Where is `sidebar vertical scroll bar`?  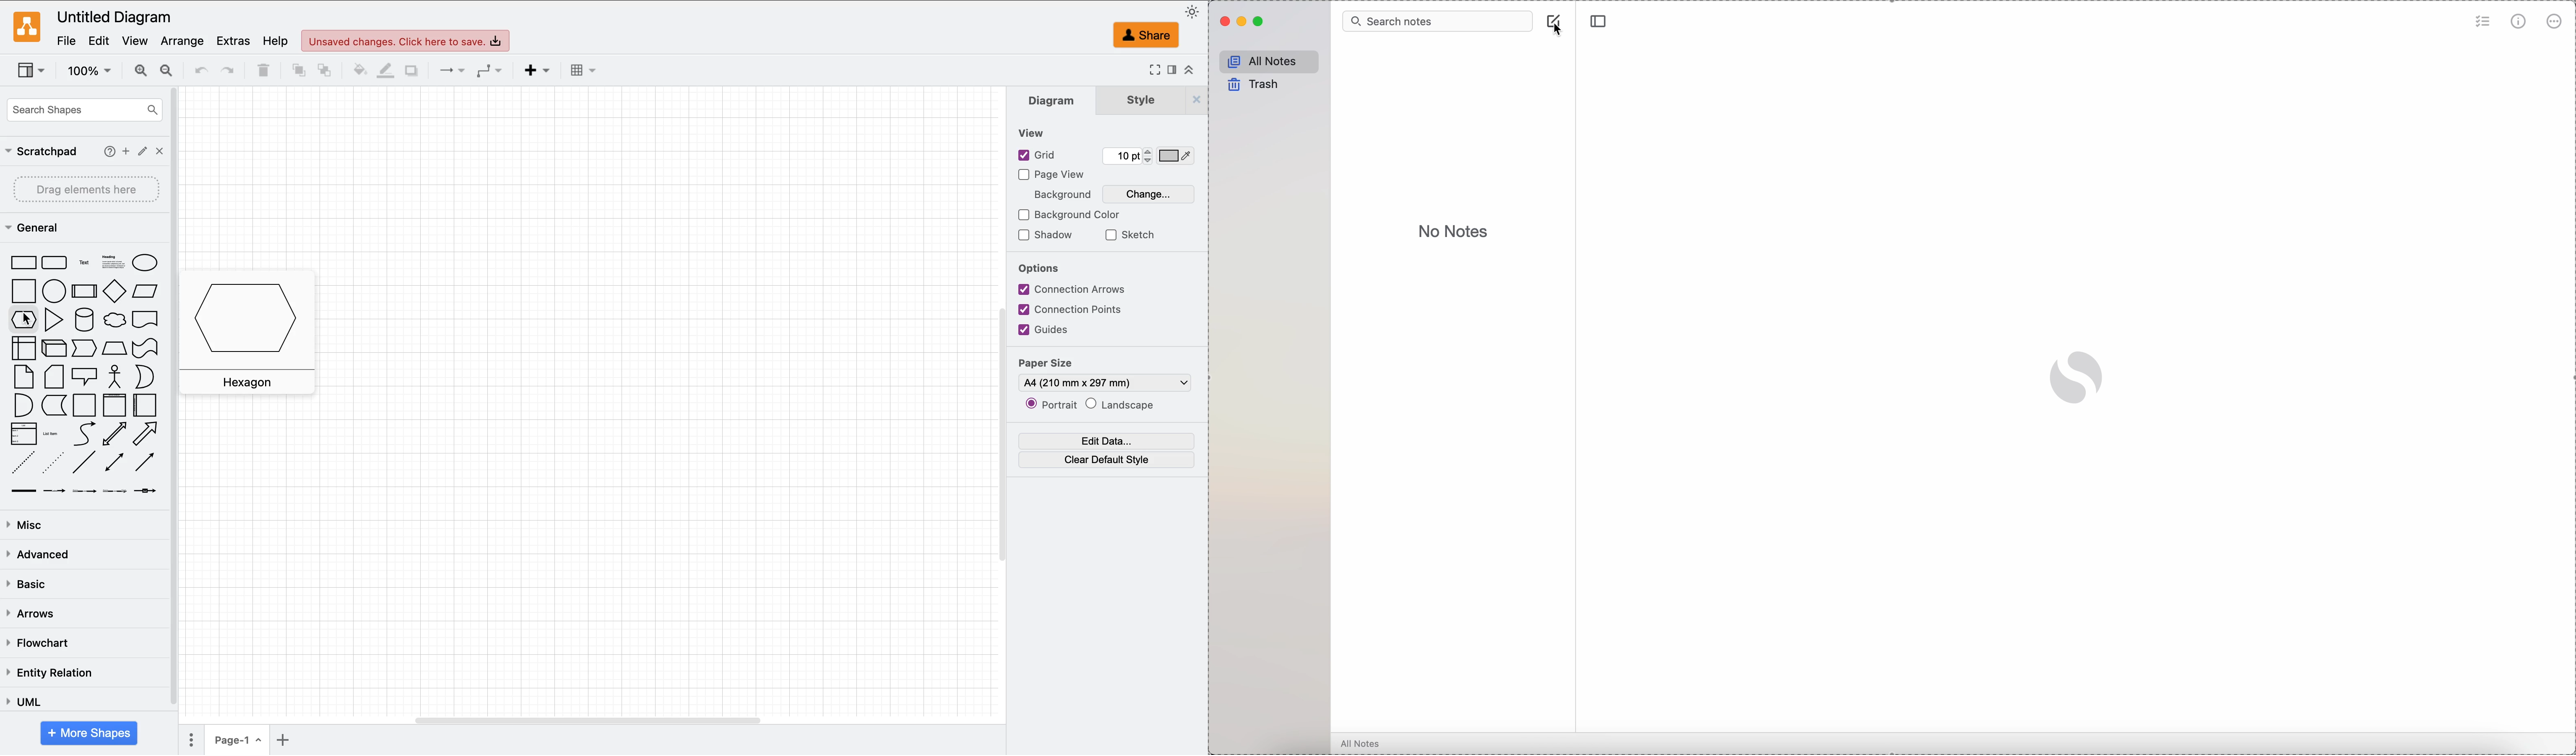
sidebar vertical scroll bar is located at coordinates (177, 396).